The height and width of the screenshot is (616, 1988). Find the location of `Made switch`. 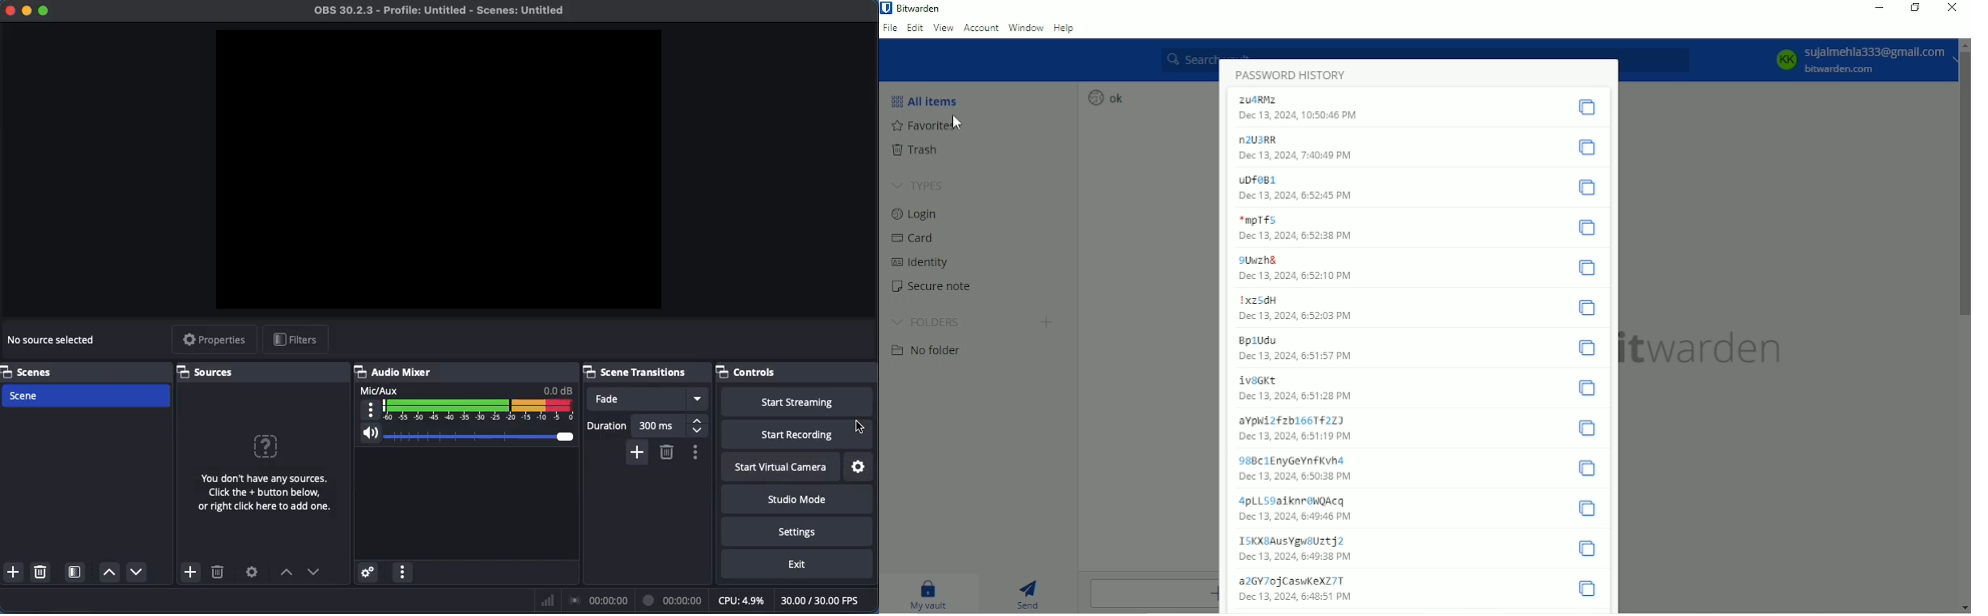

Made switch is located at coordinates (860, 424).